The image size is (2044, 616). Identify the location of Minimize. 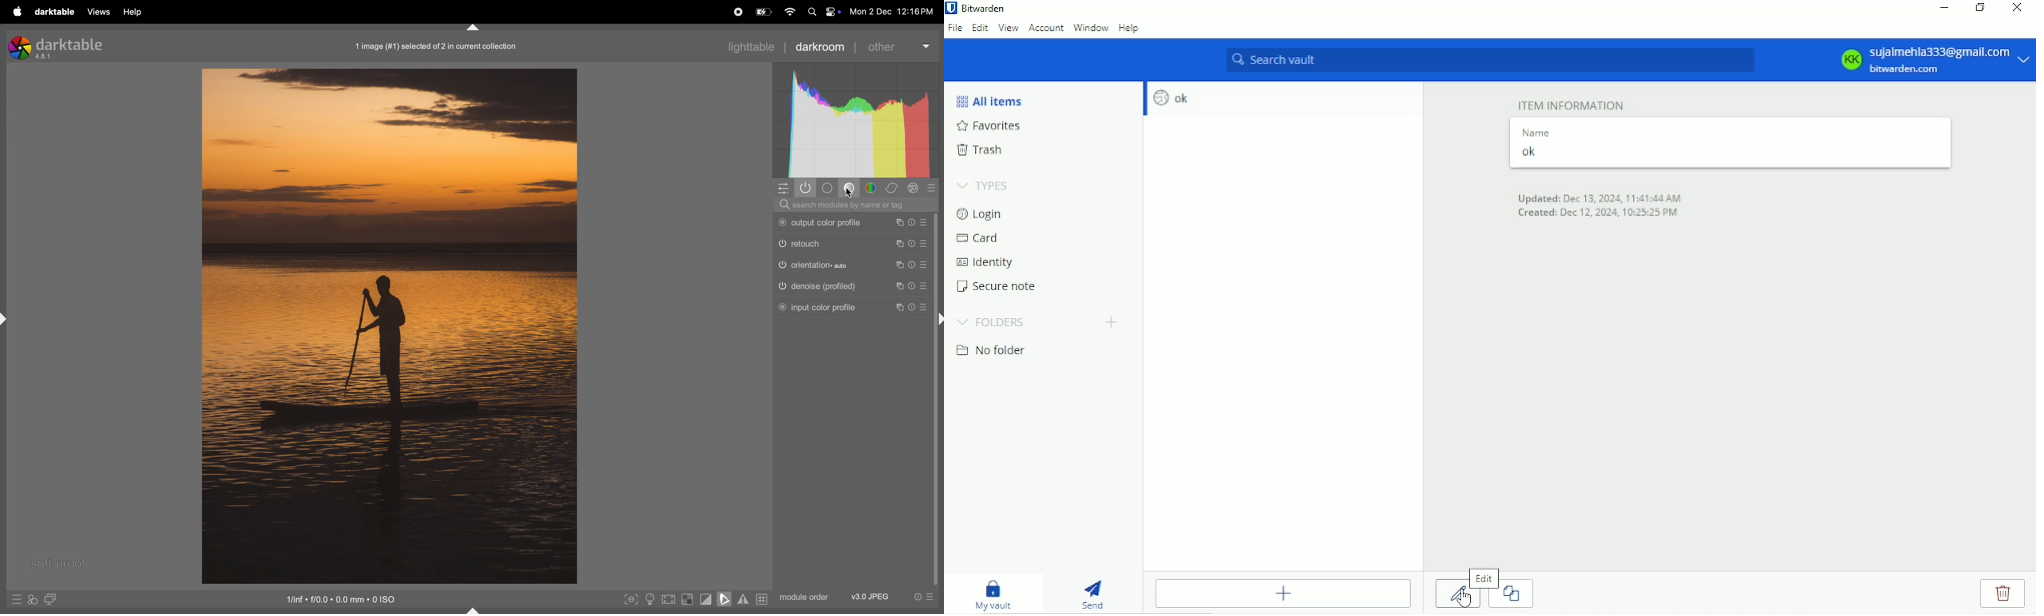
(1944, 8).